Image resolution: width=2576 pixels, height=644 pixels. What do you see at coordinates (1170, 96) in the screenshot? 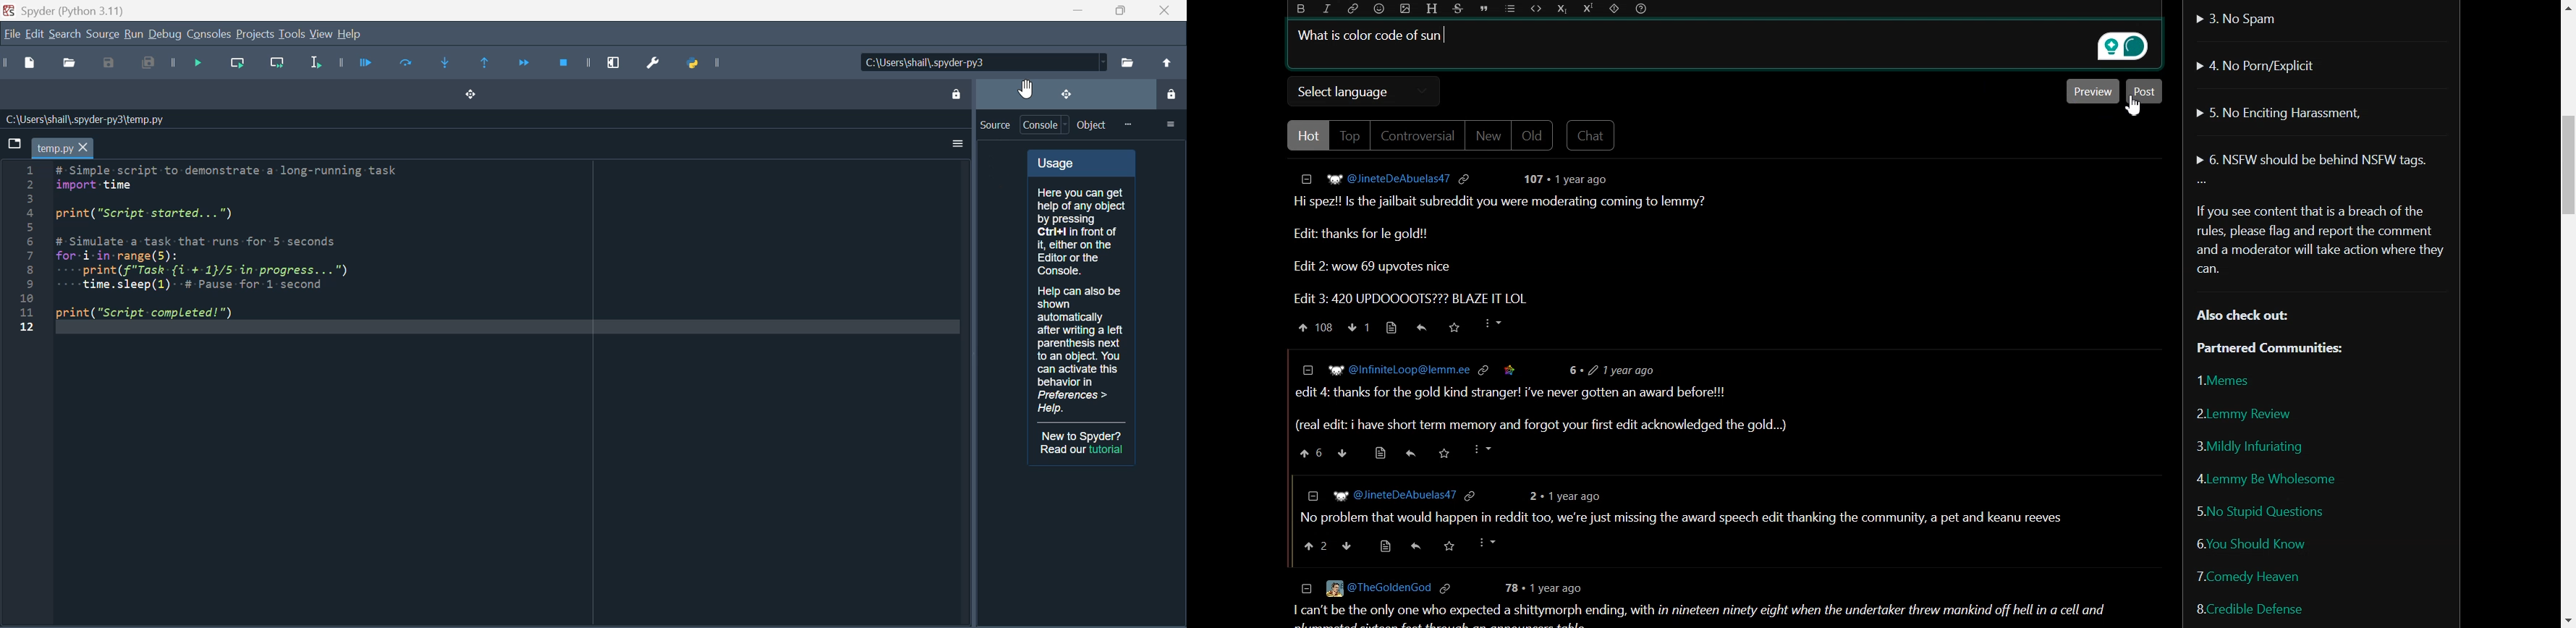
I see `lock` at bounding box center [1170, 96].